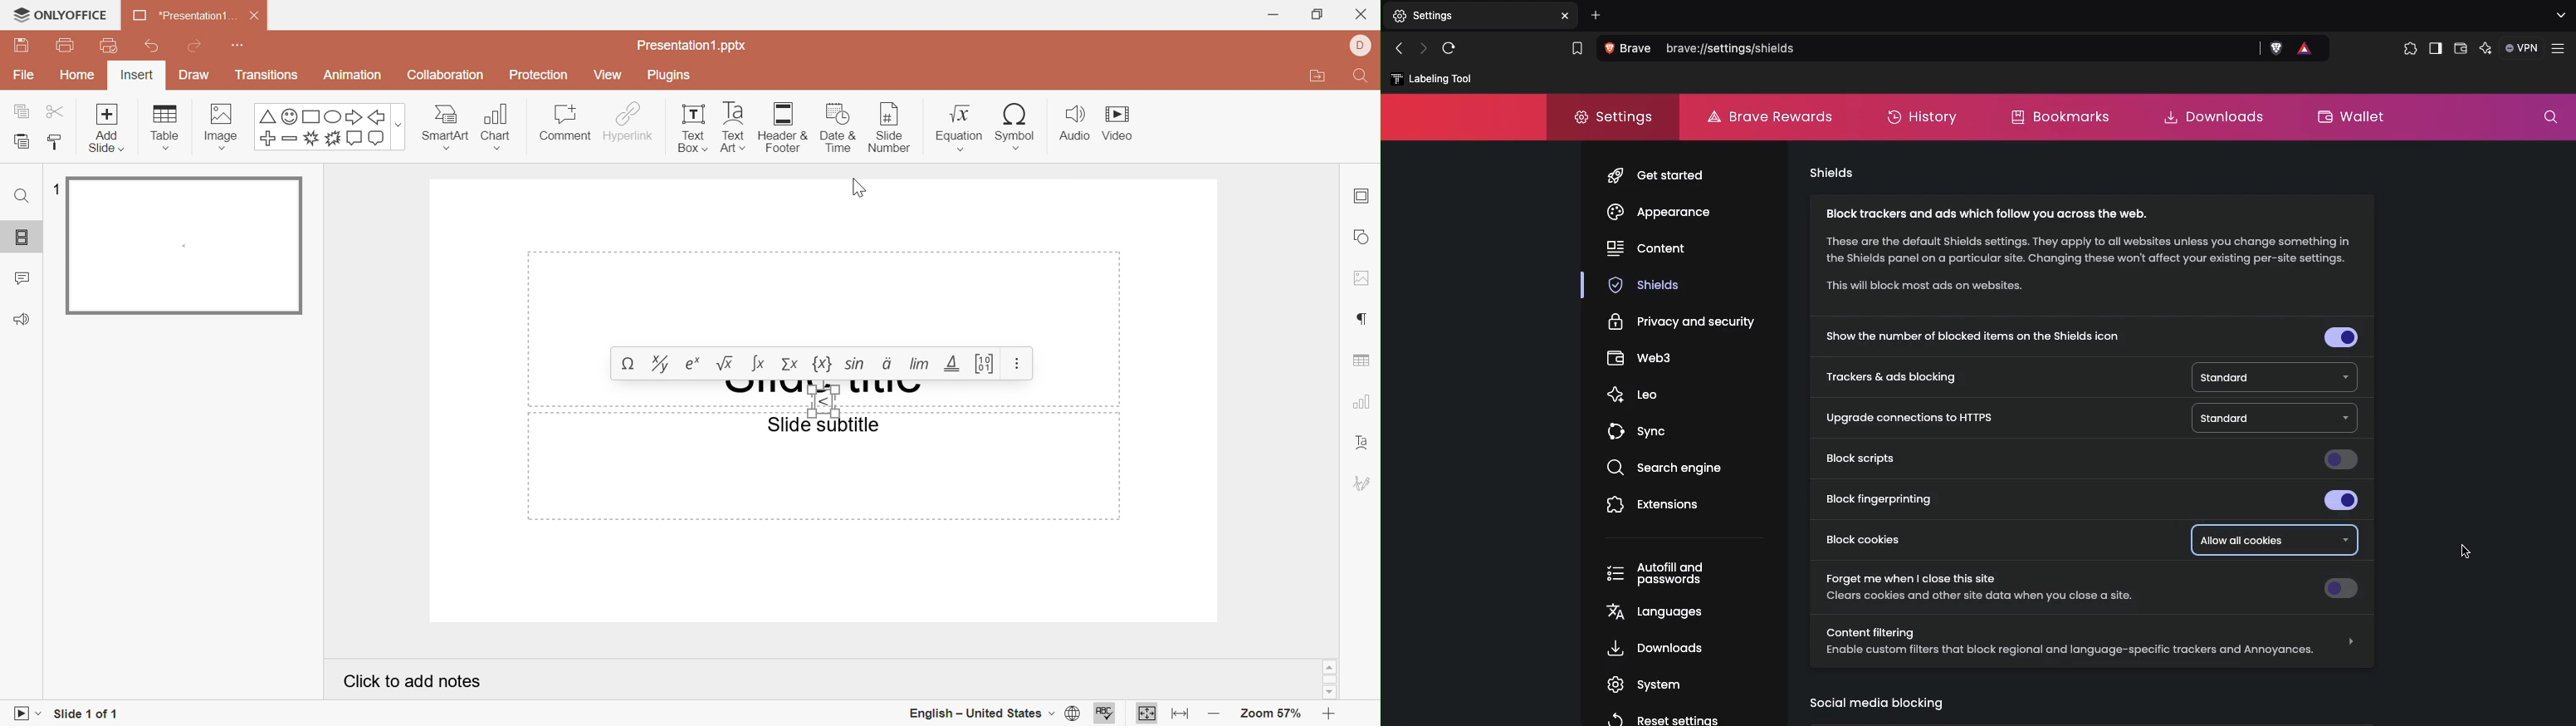  I want to click on Cut, so click(63, 113).